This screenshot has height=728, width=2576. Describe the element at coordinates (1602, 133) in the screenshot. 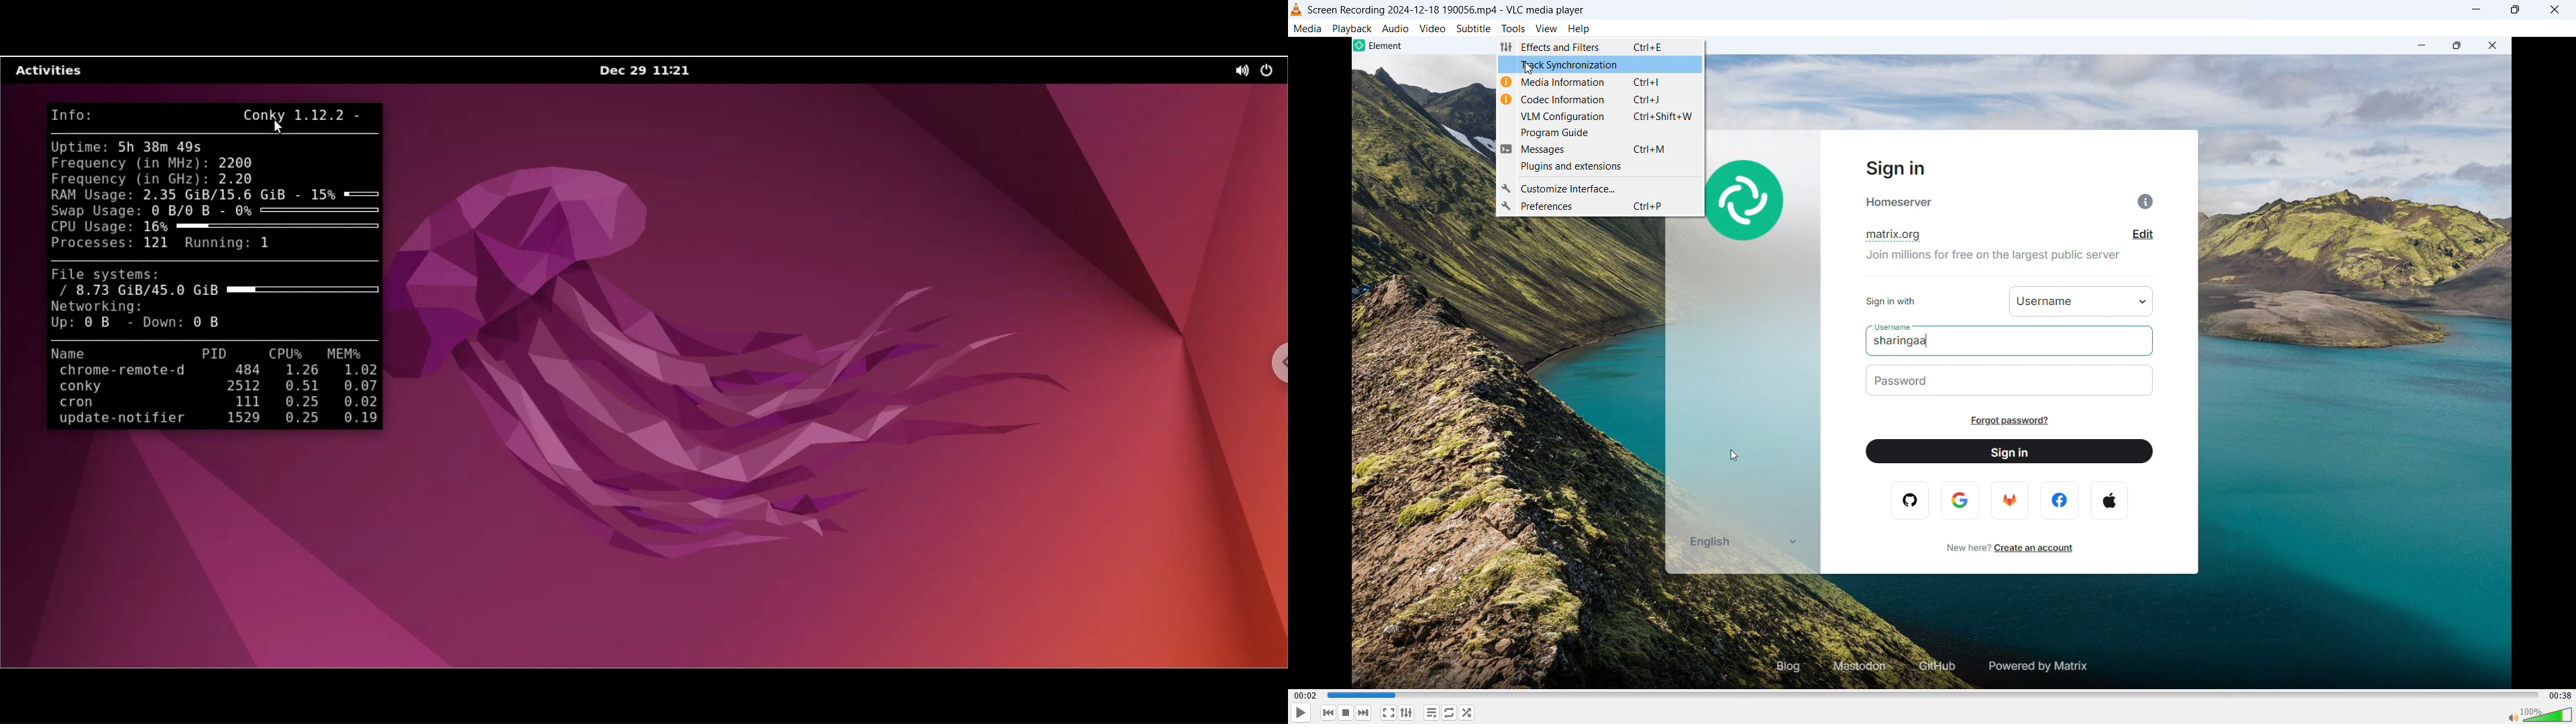

I see `program guide ` at that location.